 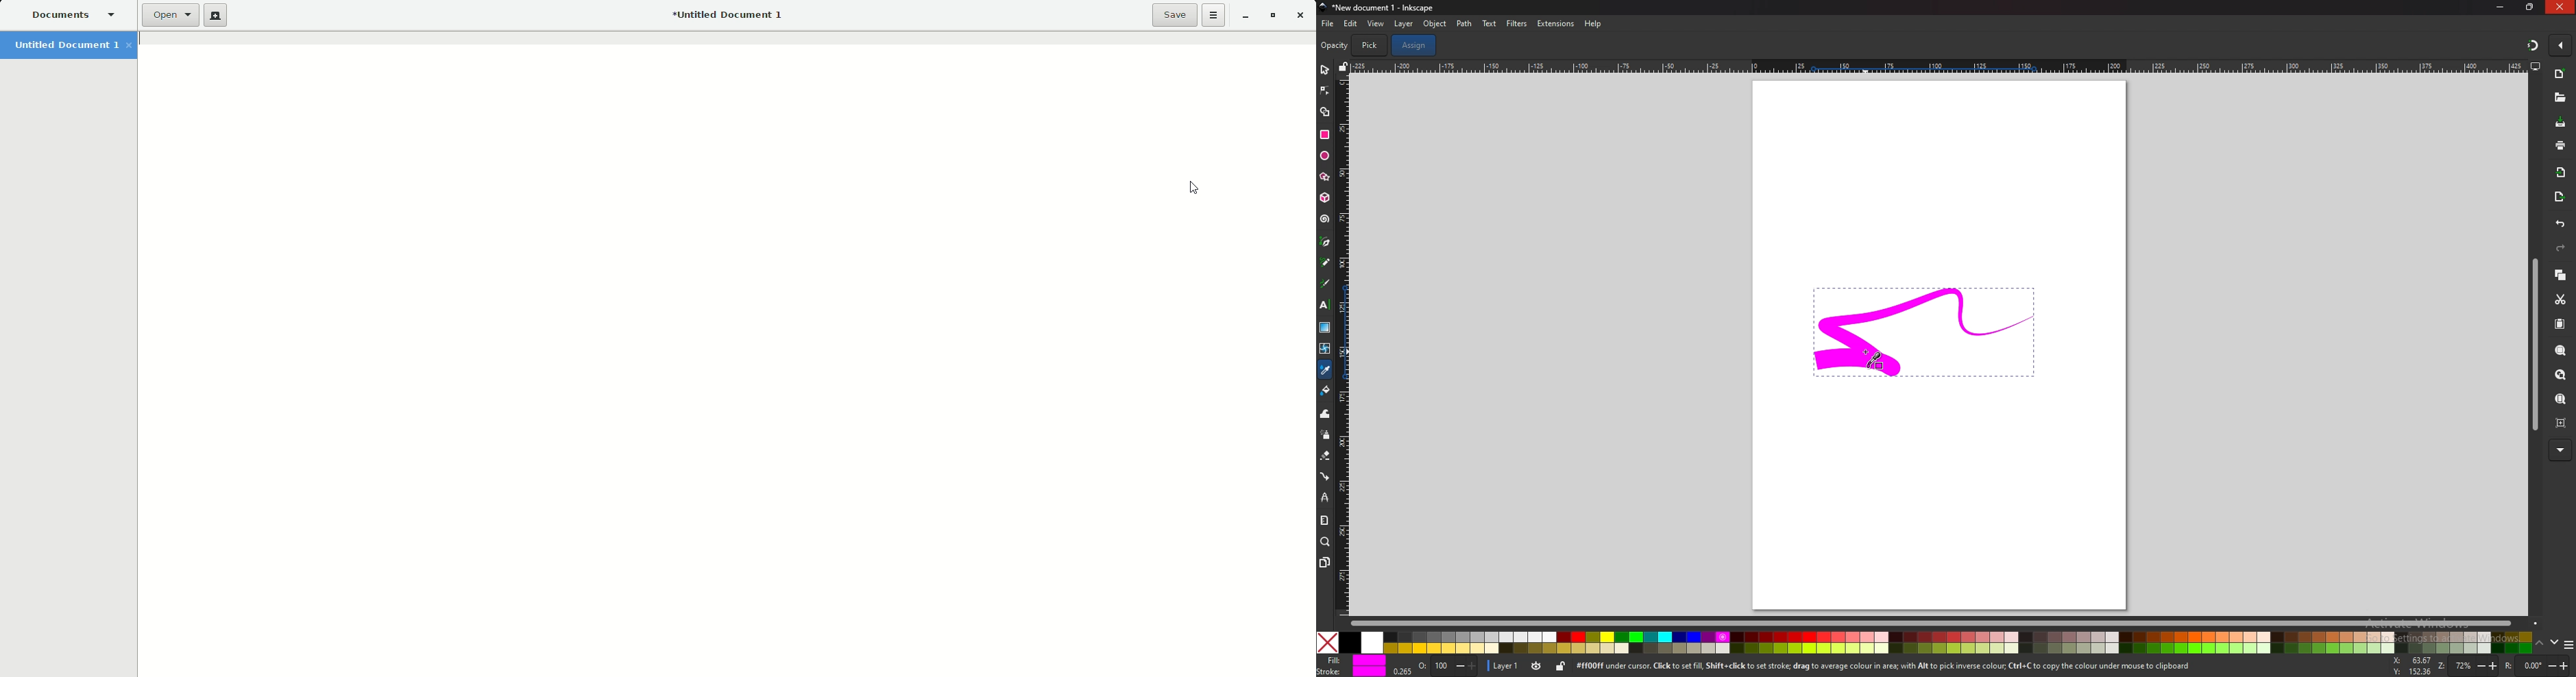 I want to click on save, so click(x=2558, y=122).